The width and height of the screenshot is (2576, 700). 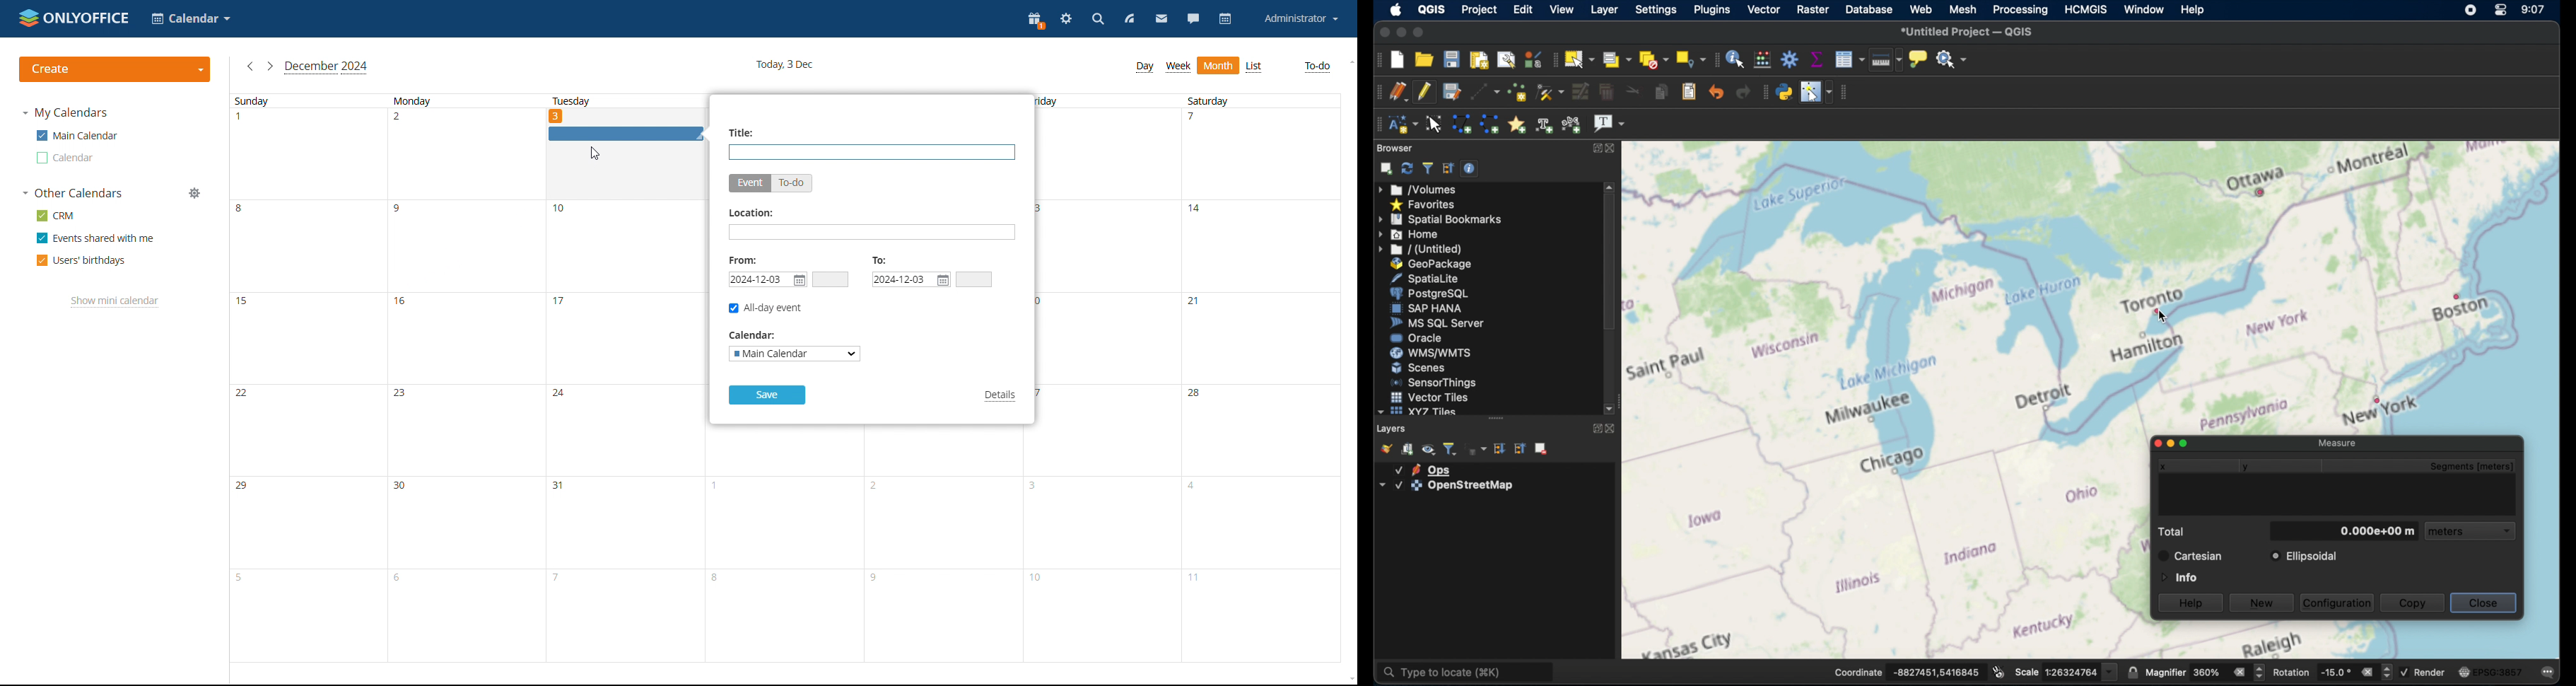 What do you see at coordinates (1660, 92) in the screenshot?
I see `copy features` at bounding box center [1660, 92].